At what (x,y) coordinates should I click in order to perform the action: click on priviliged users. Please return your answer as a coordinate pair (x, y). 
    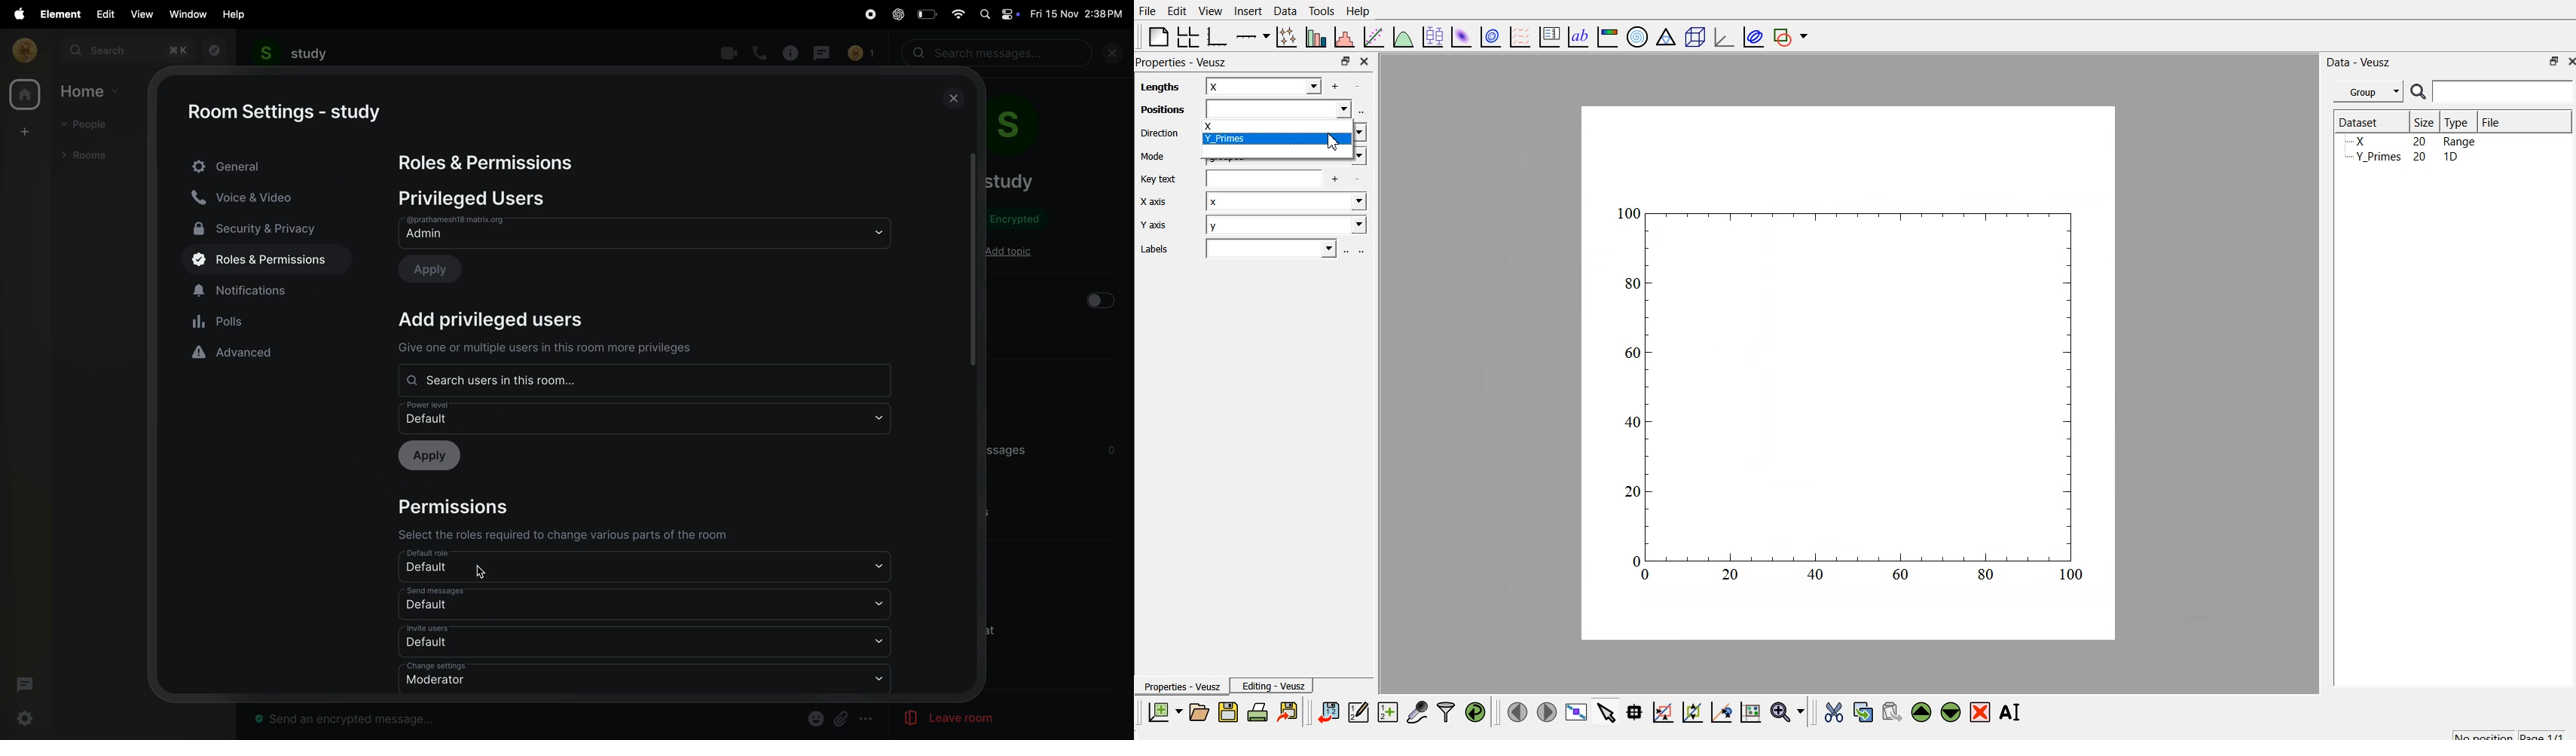
    Looking at the image, I should click on (483, 198).